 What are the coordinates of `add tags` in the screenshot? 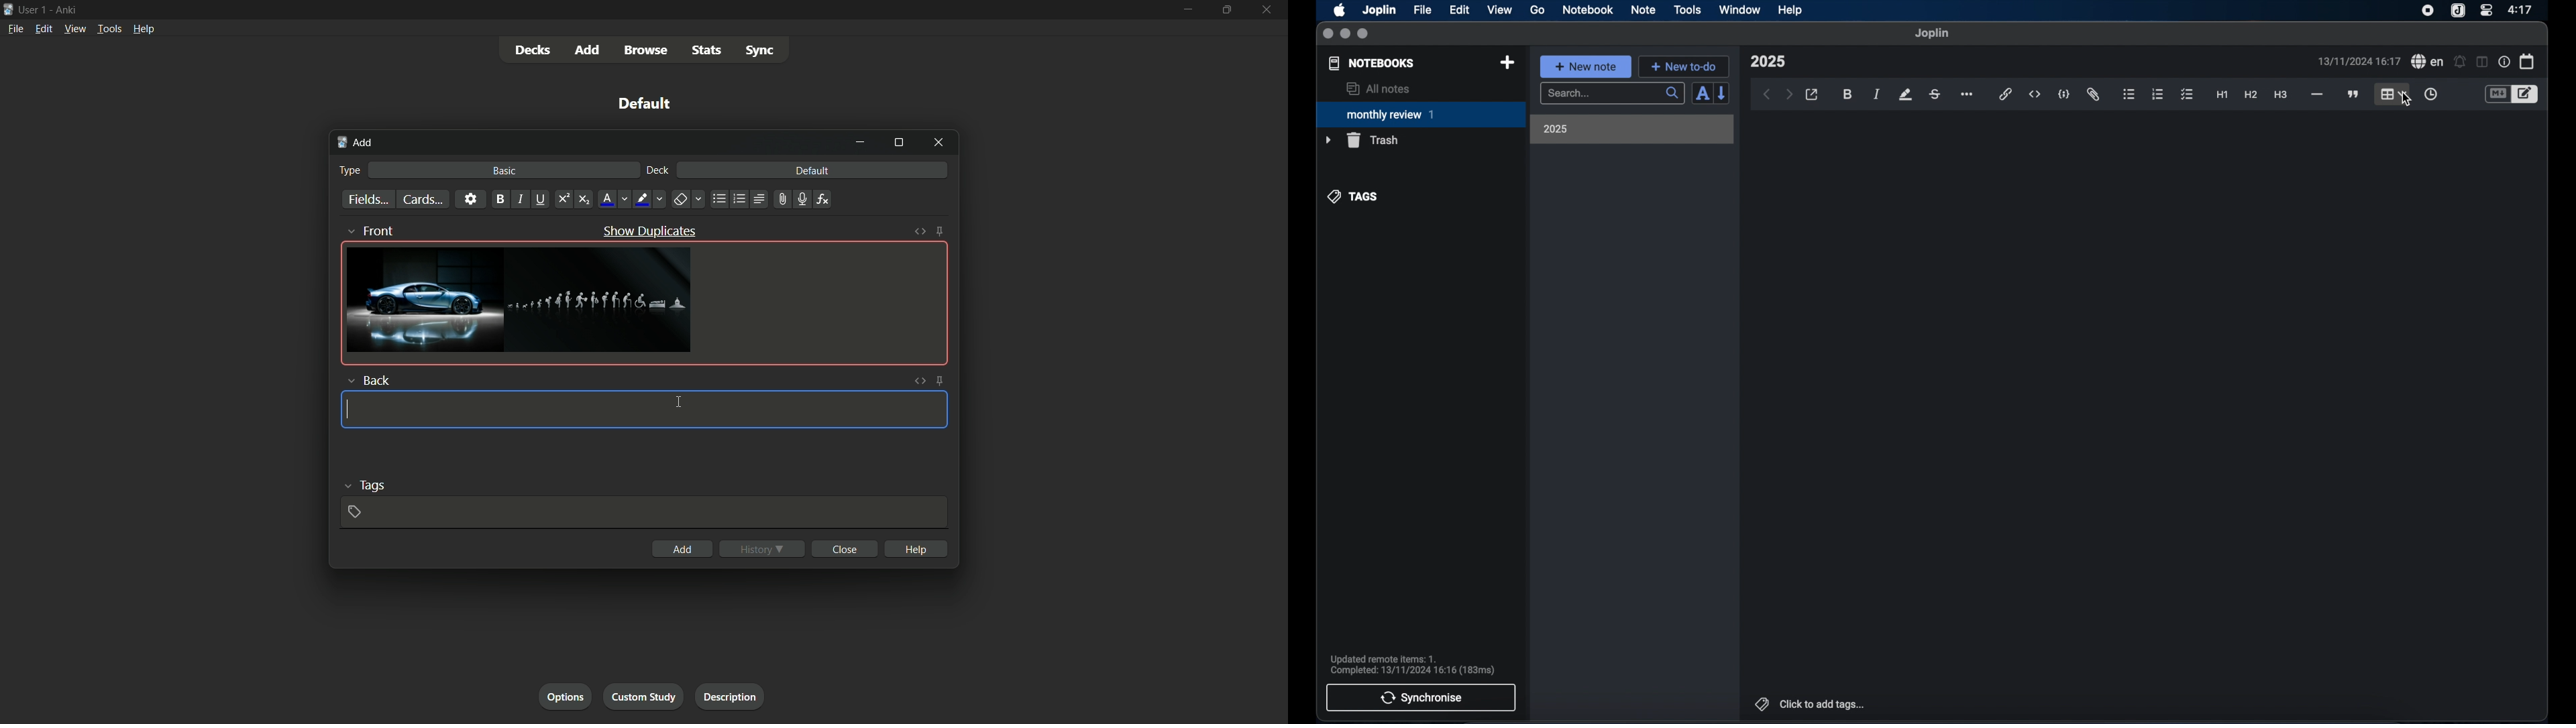 It's located at (357, 513).